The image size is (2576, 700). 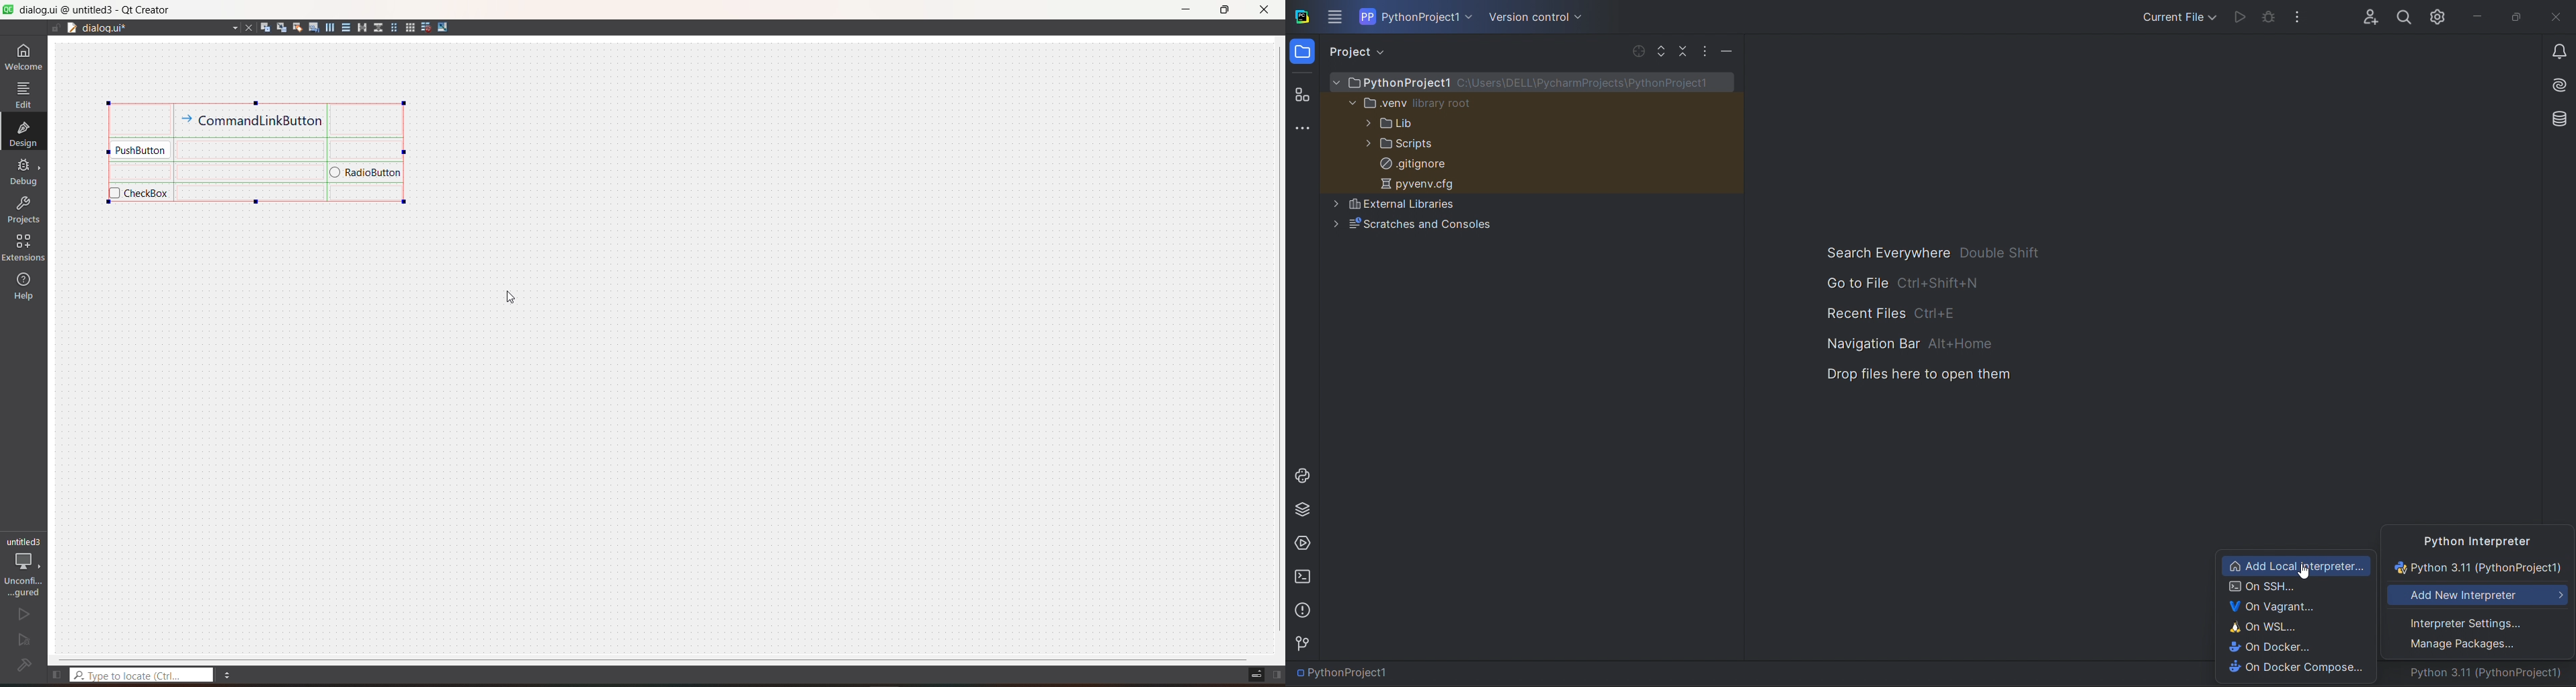 What do you see at coordinates (280, 27) in the screenshot?
I see `edit signals` at bounding box center [280, 27].